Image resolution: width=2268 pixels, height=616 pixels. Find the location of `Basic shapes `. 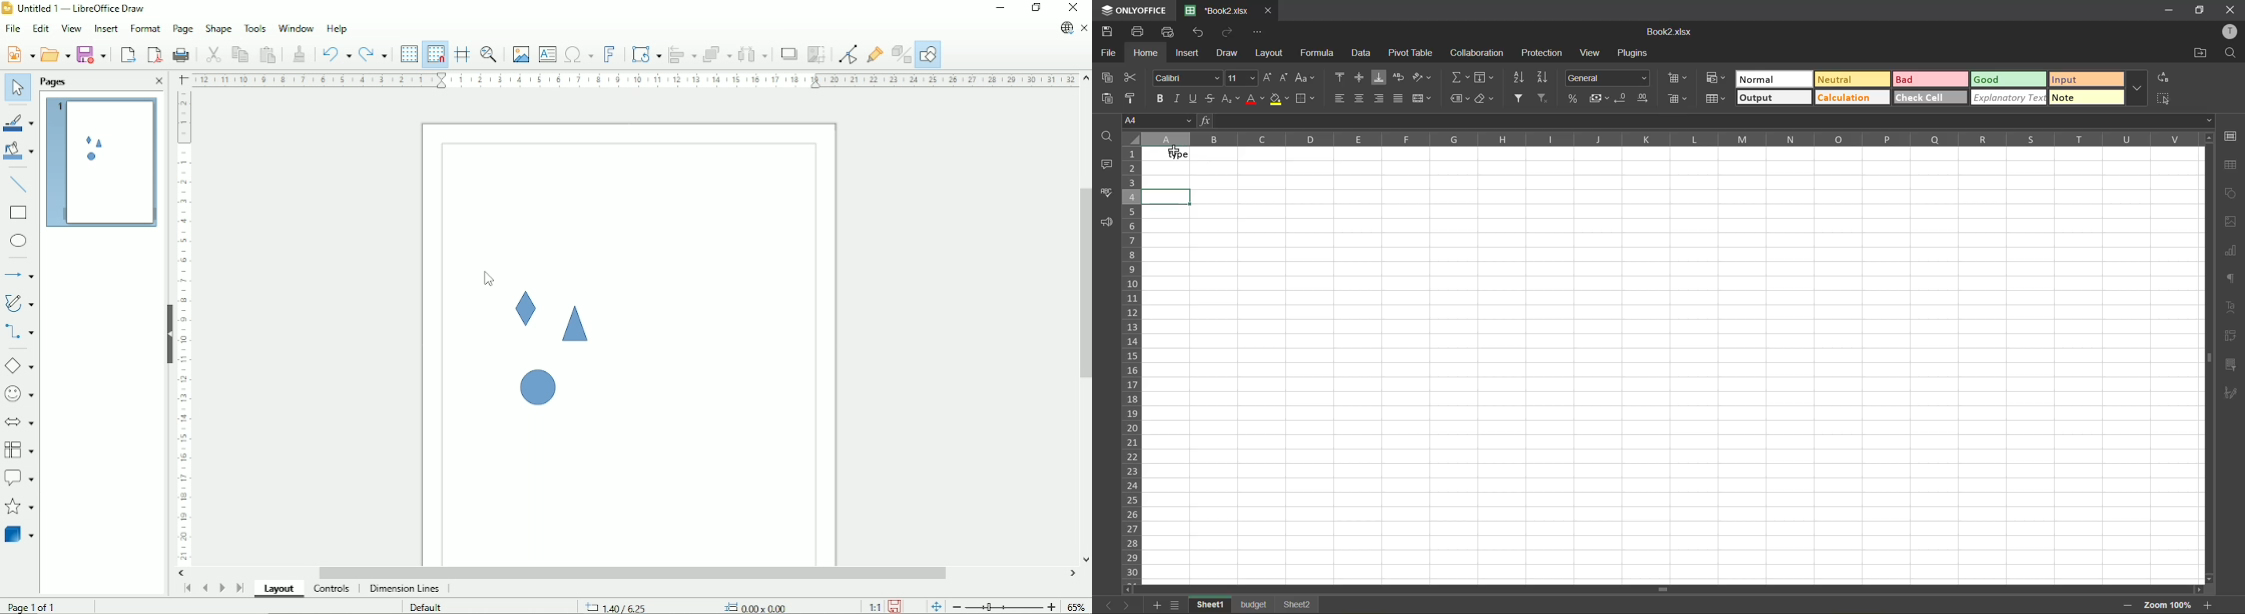

Basic shapes  is located at coordinates (19, 365).